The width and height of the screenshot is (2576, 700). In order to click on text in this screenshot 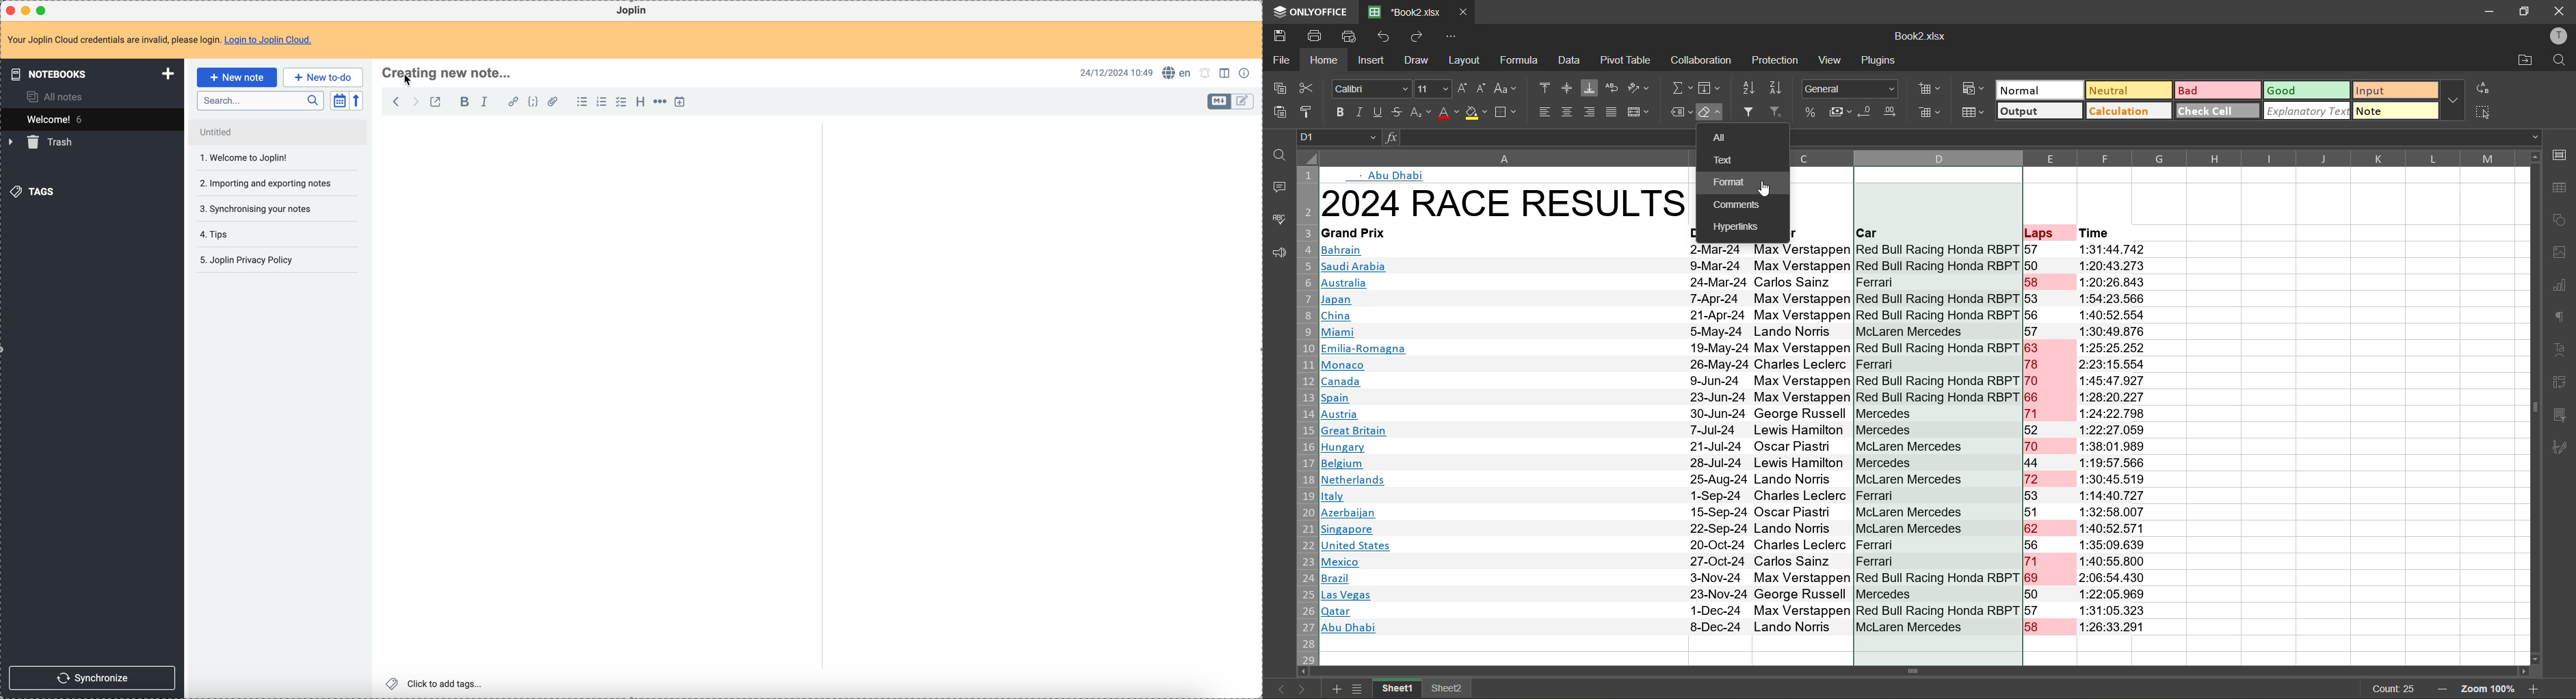, I will do `click(1729, 160)`.